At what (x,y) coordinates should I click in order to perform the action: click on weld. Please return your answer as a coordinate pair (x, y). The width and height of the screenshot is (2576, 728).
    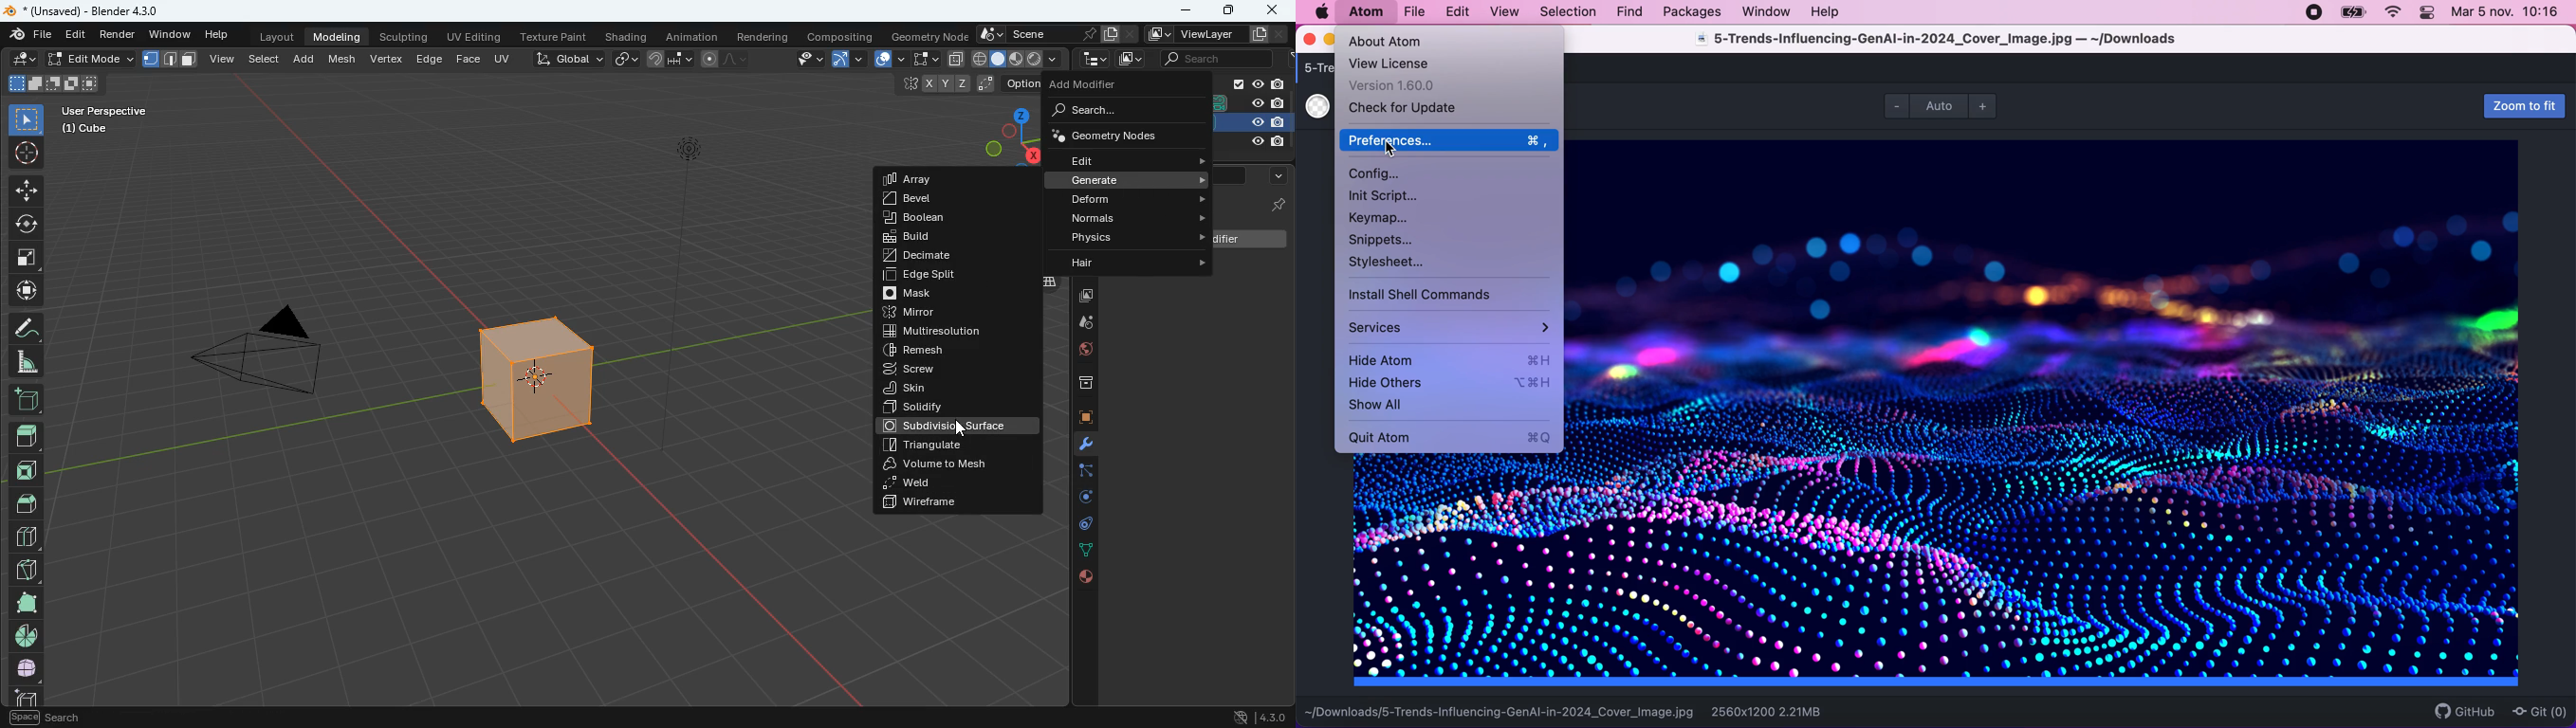
    Looking at the image, I should click on (949, 483).